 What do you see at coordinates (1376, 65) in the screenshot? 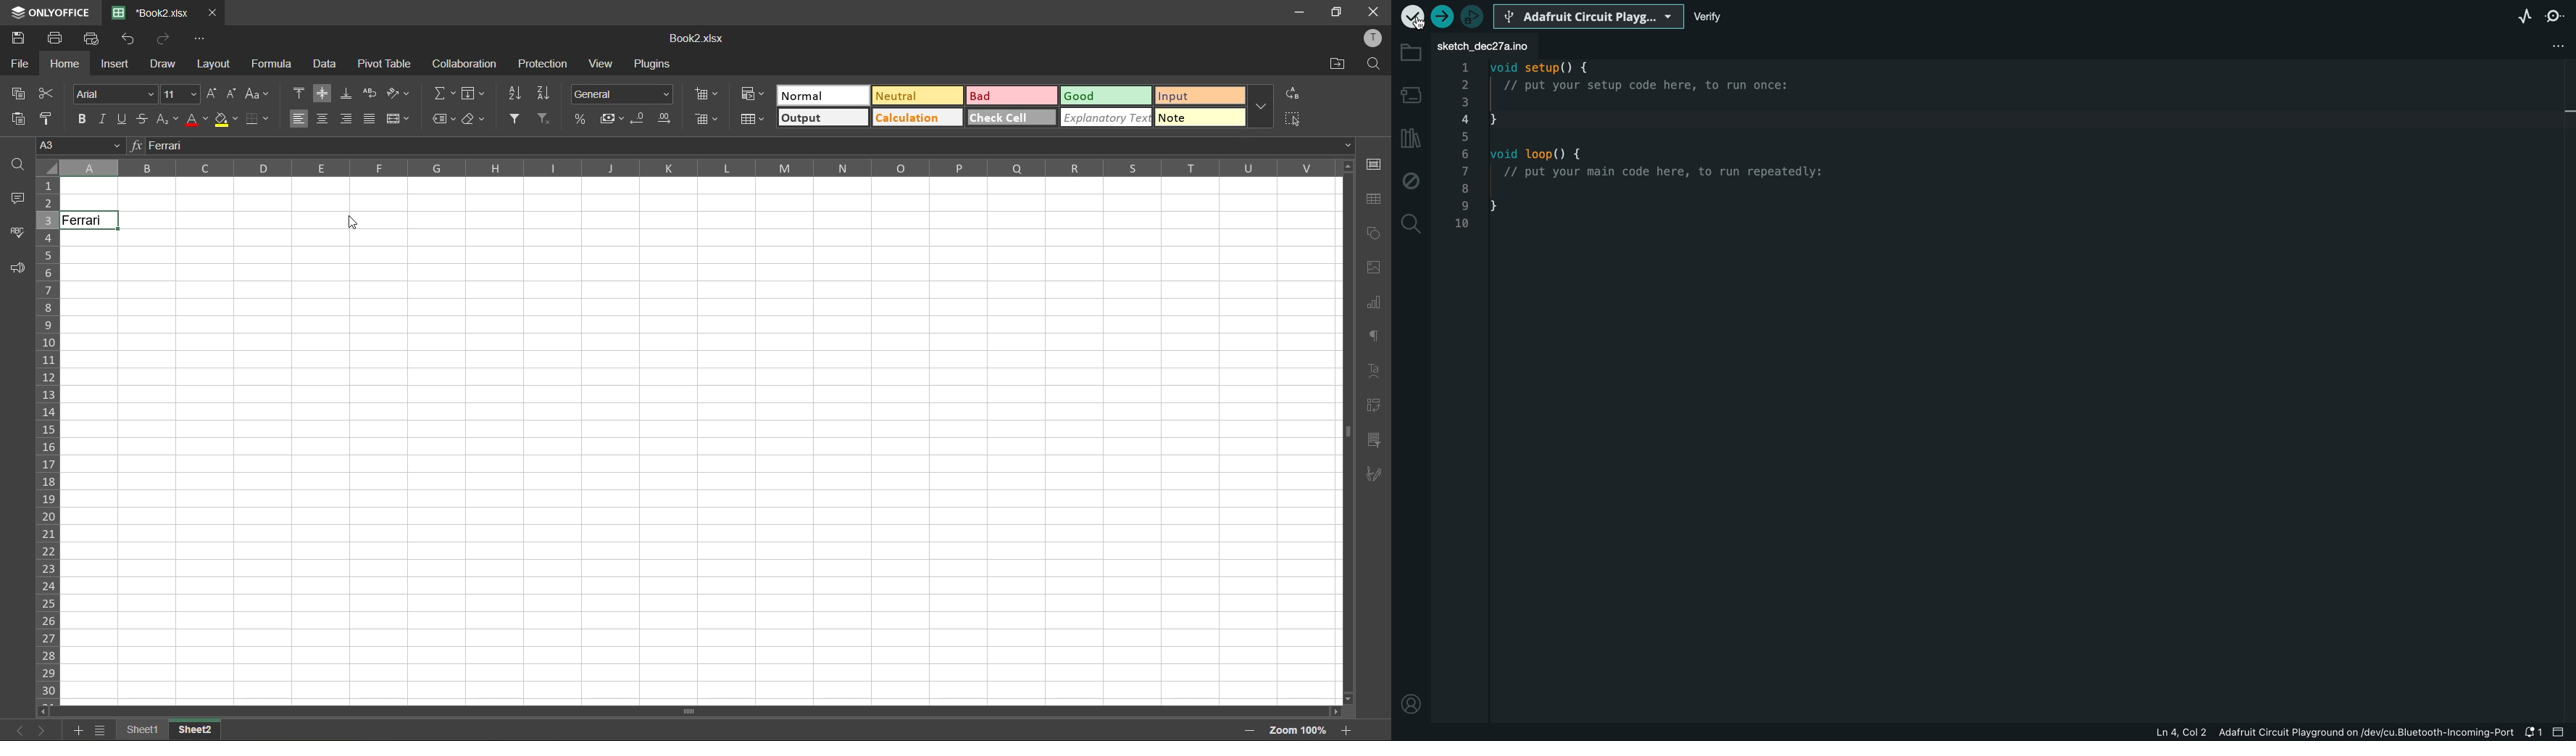
I see `find` at bounding box center [1376, 65].